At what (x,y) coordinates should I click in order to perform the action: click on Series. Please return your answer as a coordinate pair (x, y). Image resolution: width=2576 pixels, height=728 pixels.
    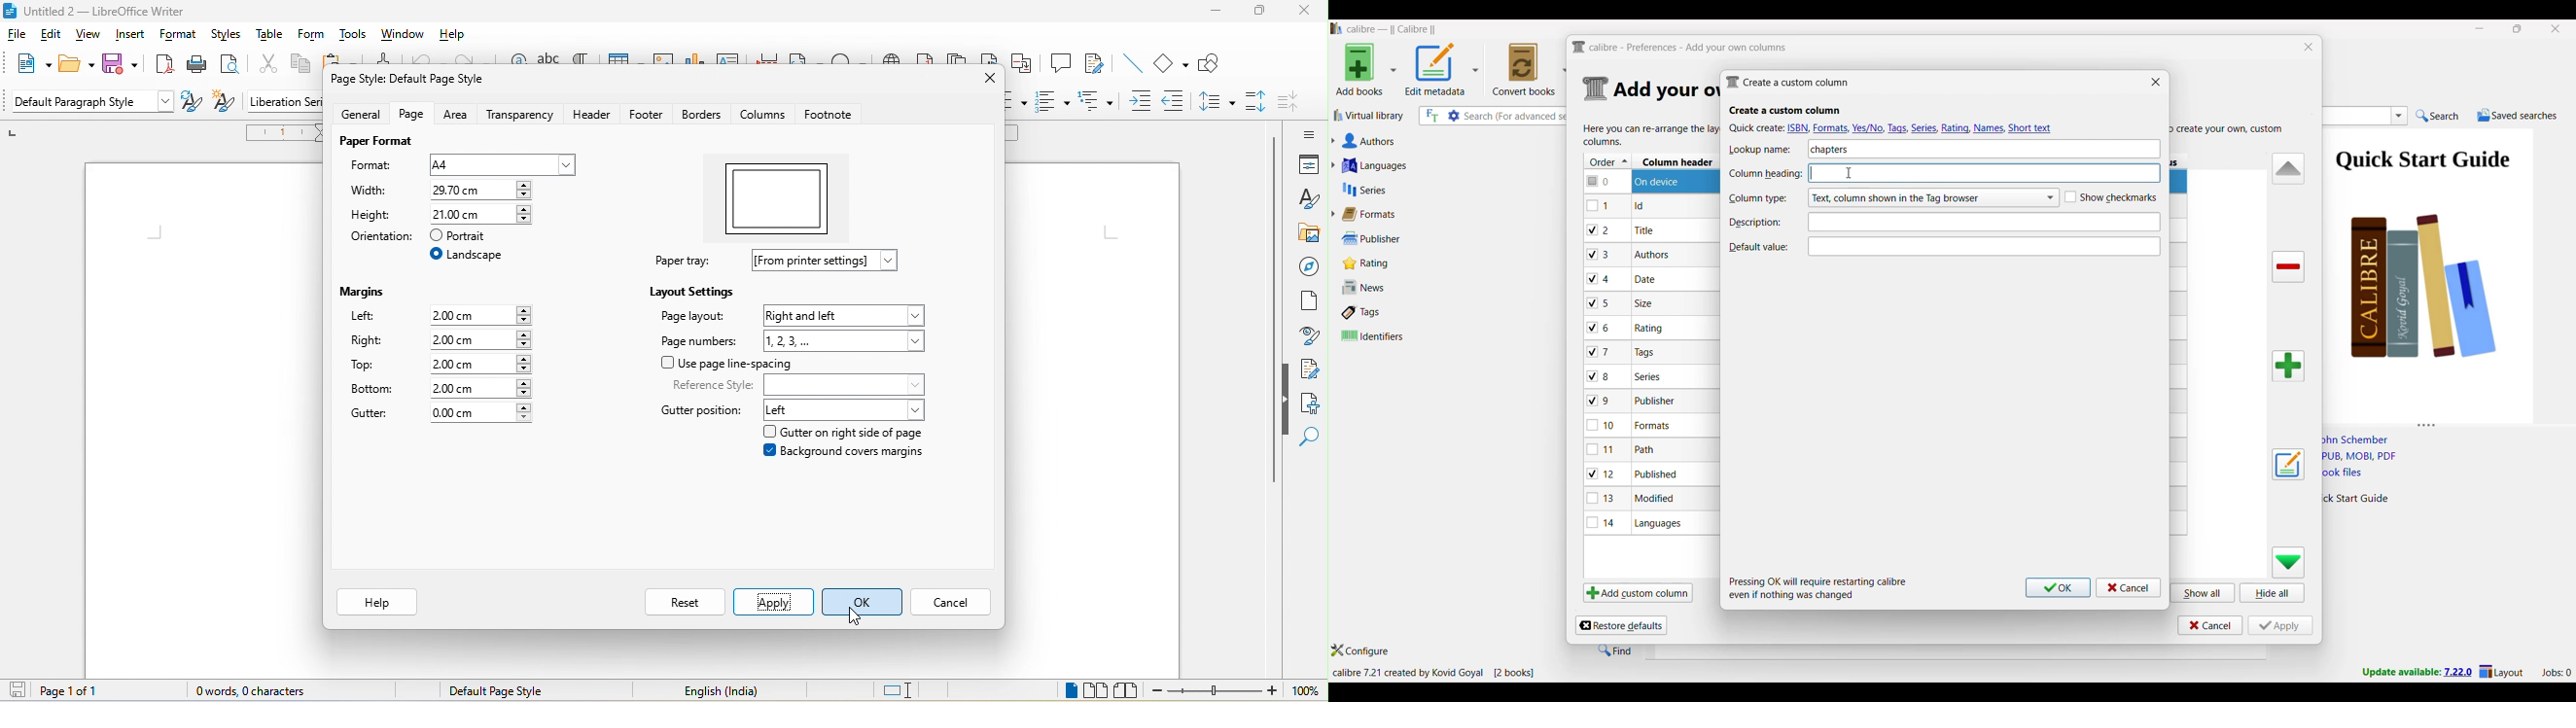
    Looking at the image, I should click on (1426, 190).